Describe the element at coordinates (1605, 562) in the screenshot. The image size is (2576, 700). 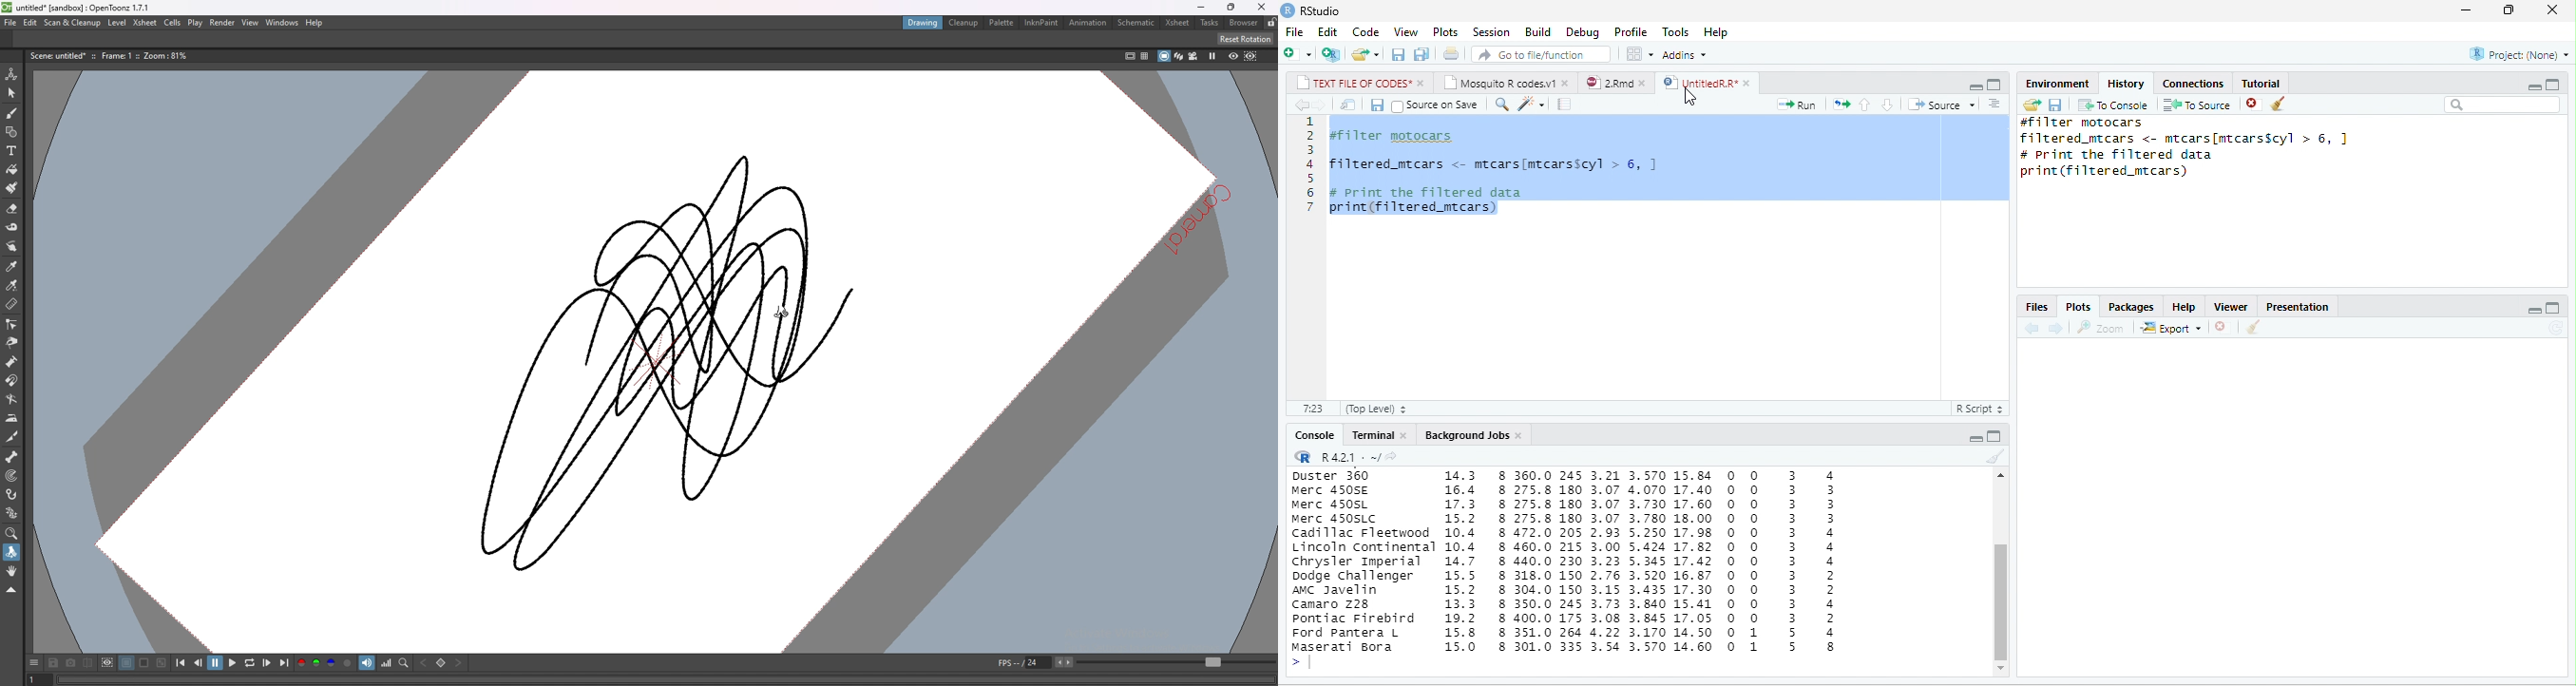
I see `3.21  3.07  3.07  3.07  2.93  3.00  3.23  2.76  3.15  3.73  3.08  4.22  3.54` at that location.